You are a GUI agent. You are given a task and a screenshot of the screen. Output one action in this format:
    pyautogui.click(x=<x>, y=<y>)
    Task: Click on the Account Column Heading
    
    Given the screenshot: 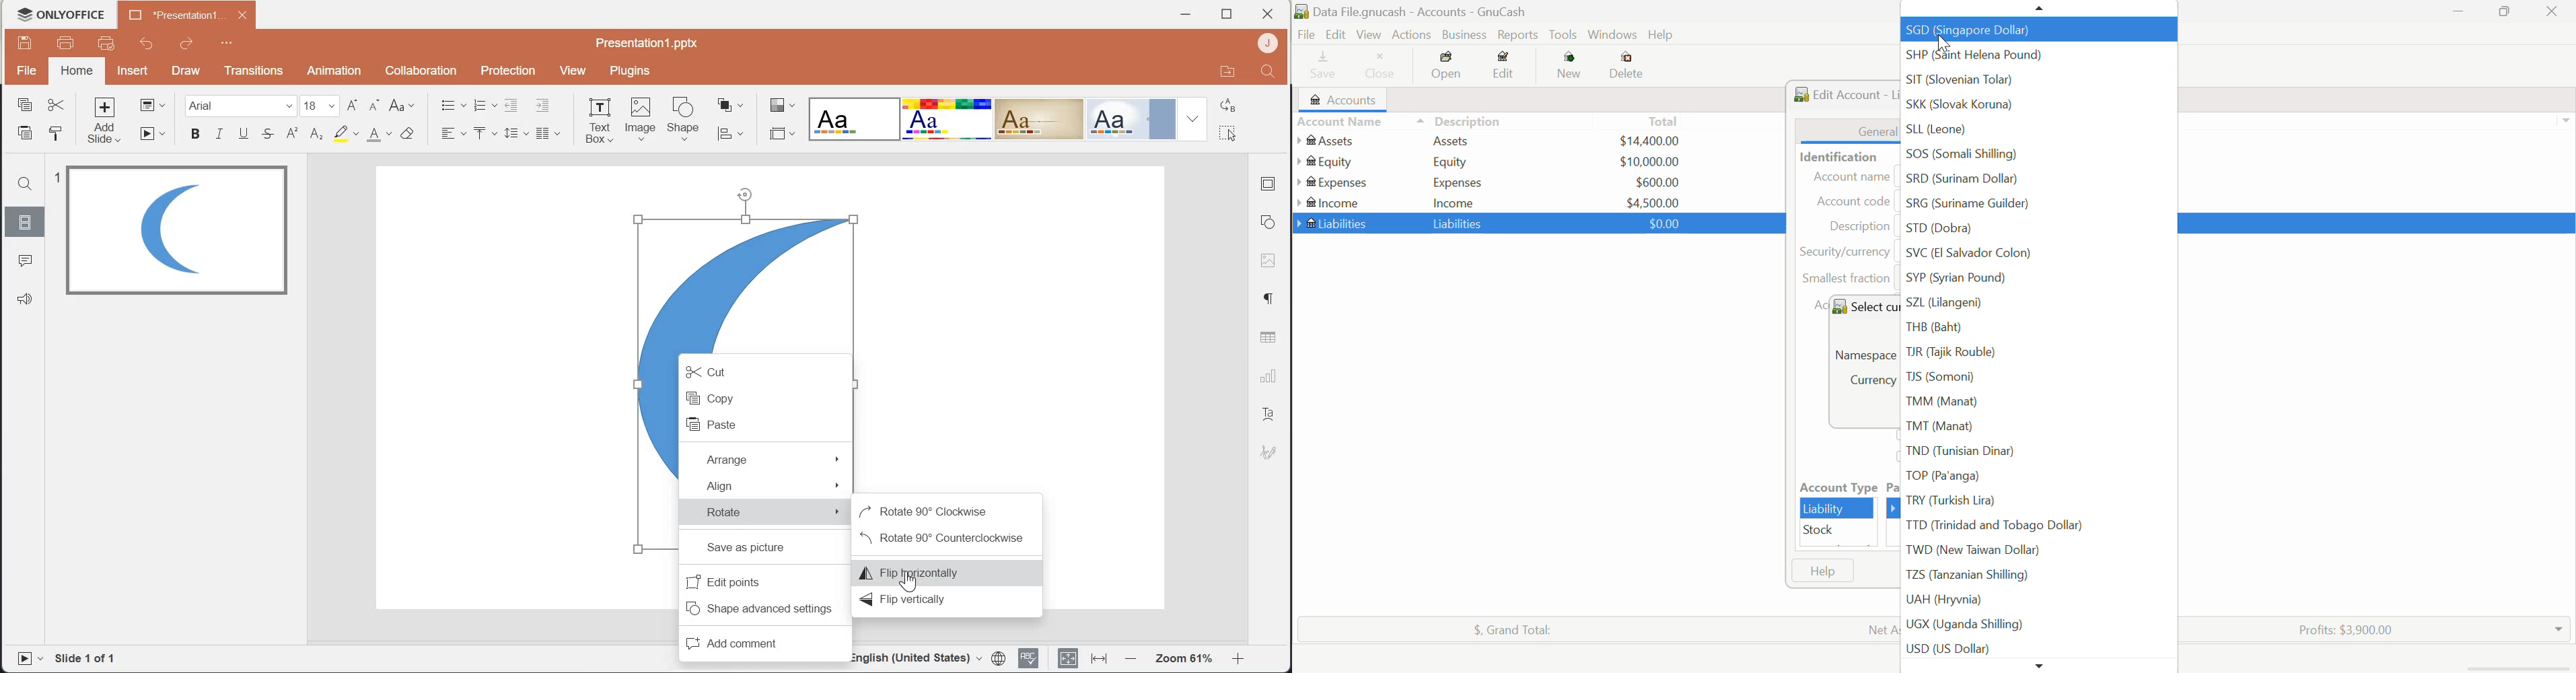 What is the action you would take?
    pyautogui.click(x=1343, y=122)
    